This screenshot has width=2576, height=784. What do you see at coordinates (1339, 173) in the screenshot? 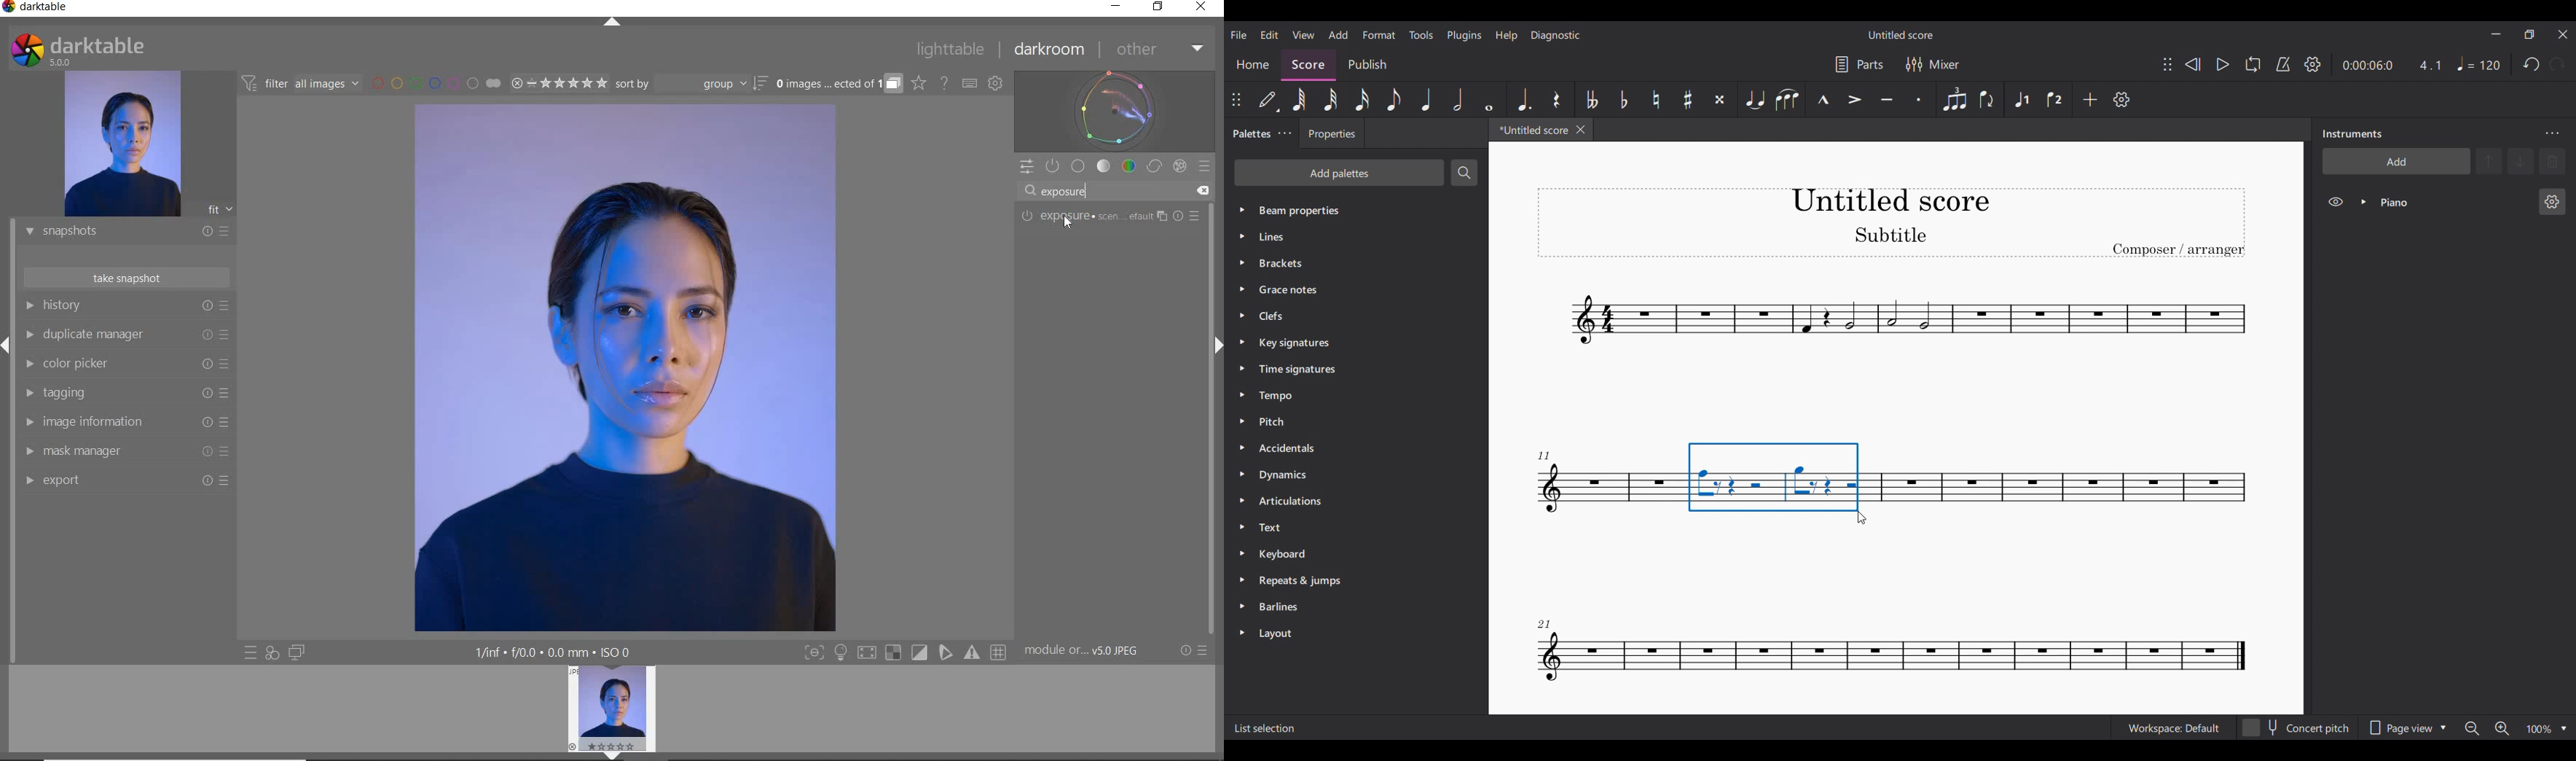
I see `Add palette` at bounding box center [1339, 173].